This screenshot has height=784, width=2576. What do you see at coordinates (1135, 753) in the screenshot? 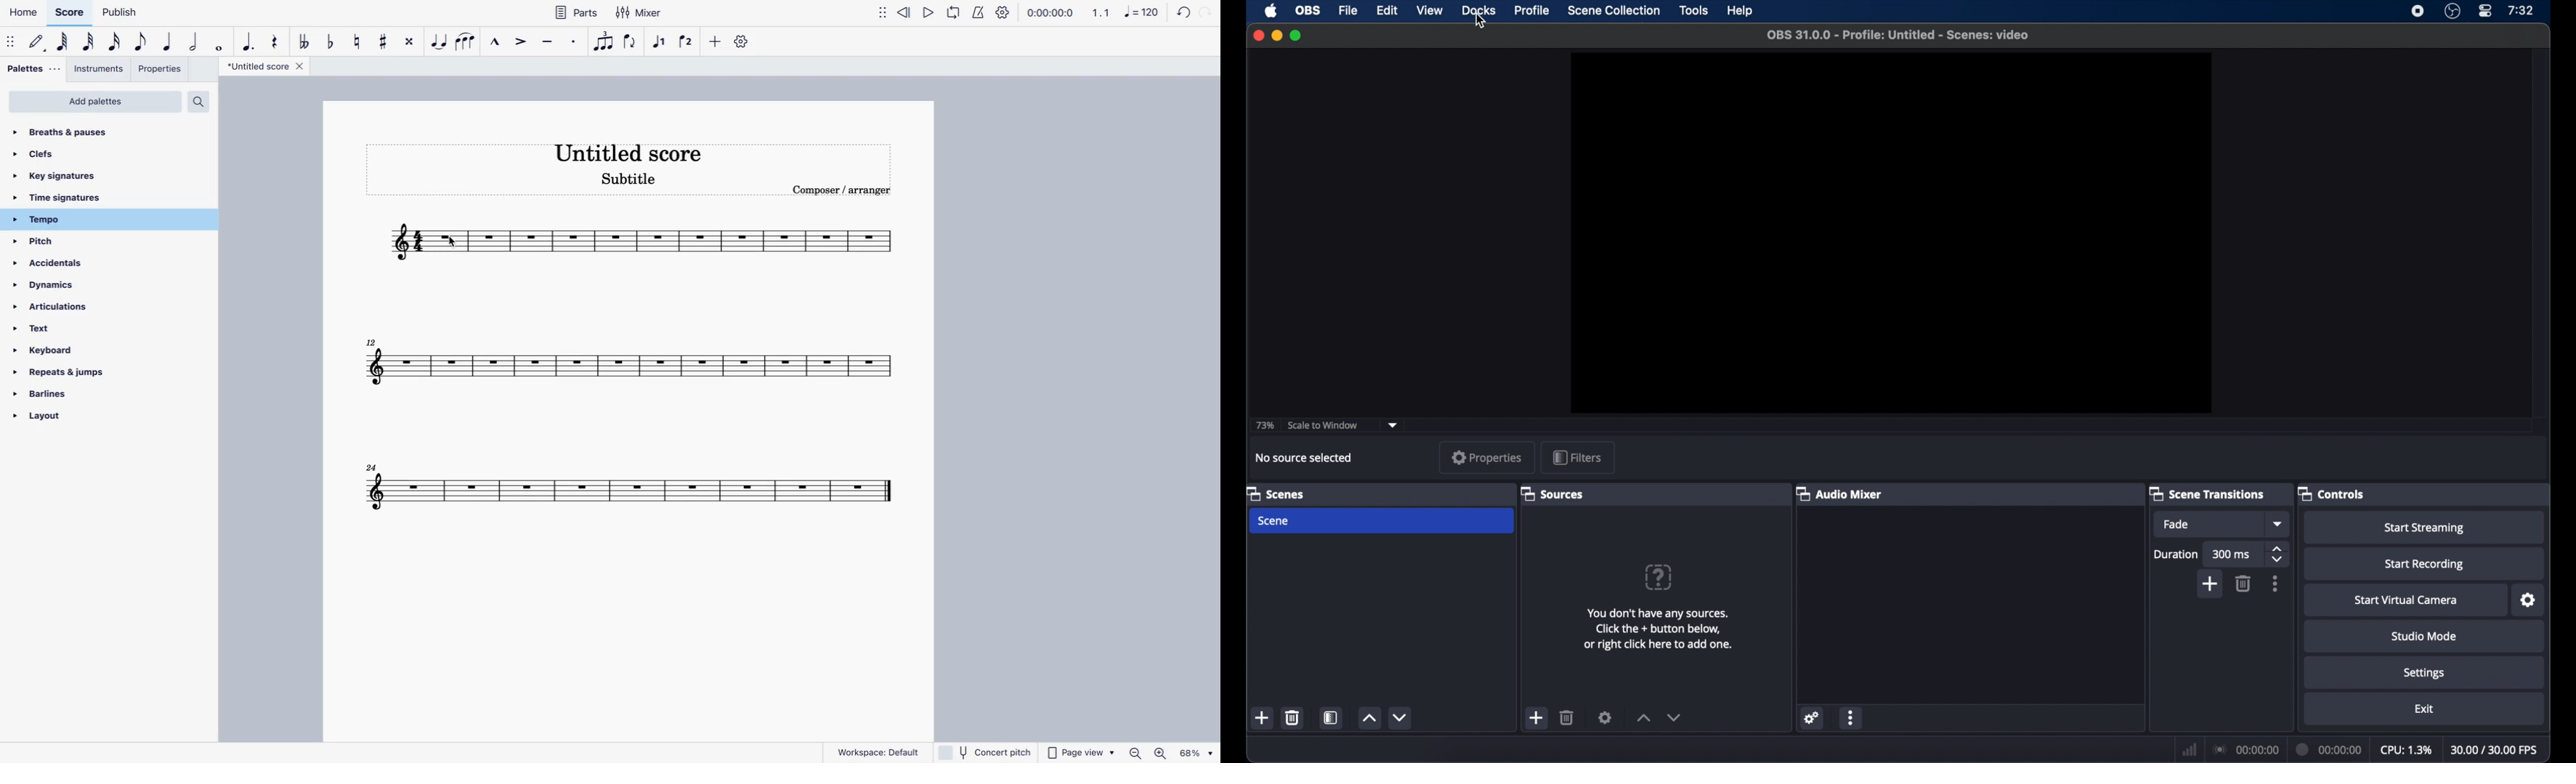
I see `zoom` at bounding box center [1135, 753].